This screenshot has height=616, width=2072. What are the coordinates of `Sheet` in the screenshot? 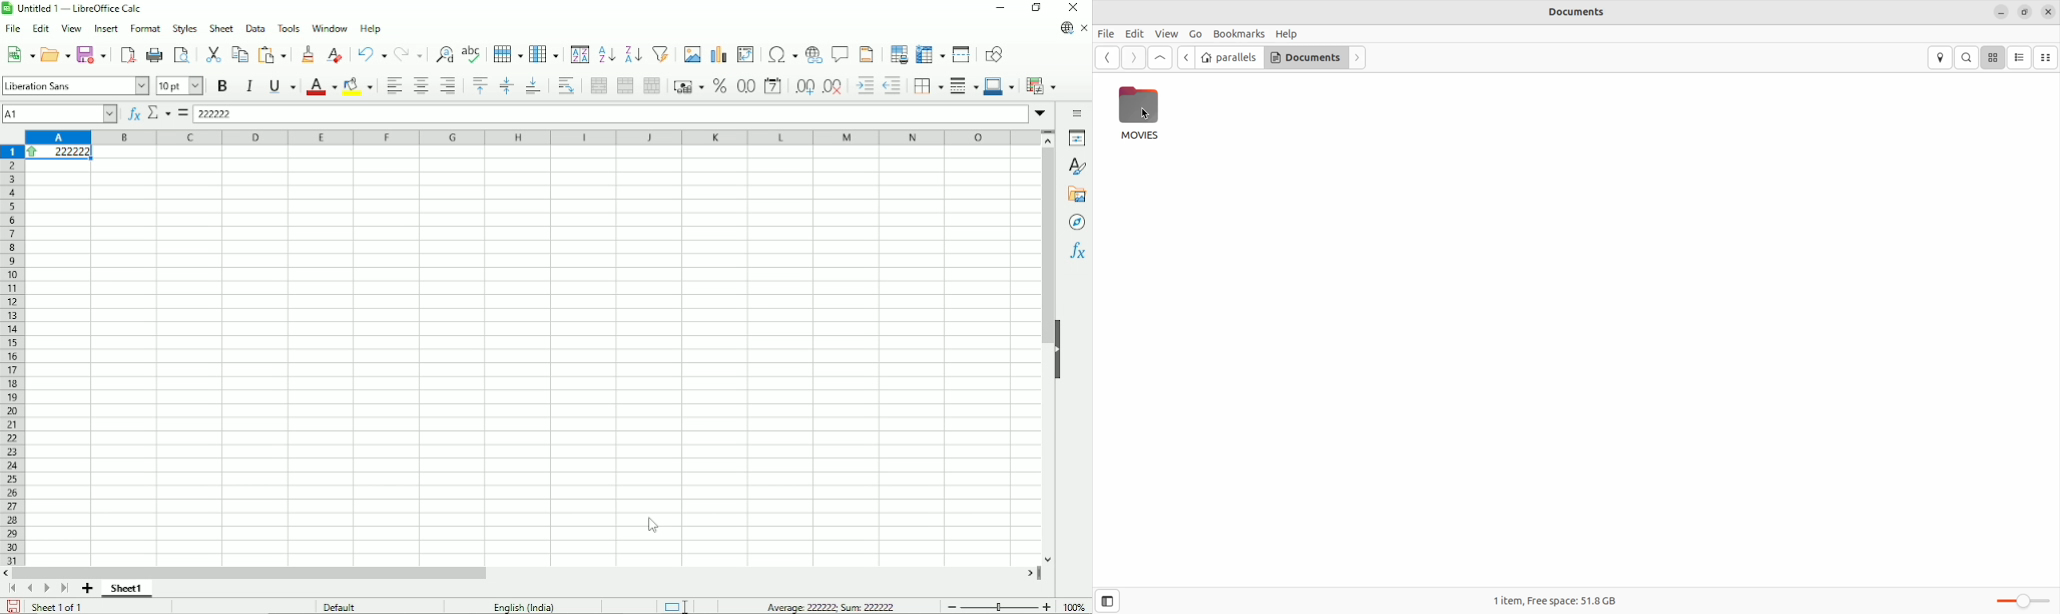 It's located at (219, 28).